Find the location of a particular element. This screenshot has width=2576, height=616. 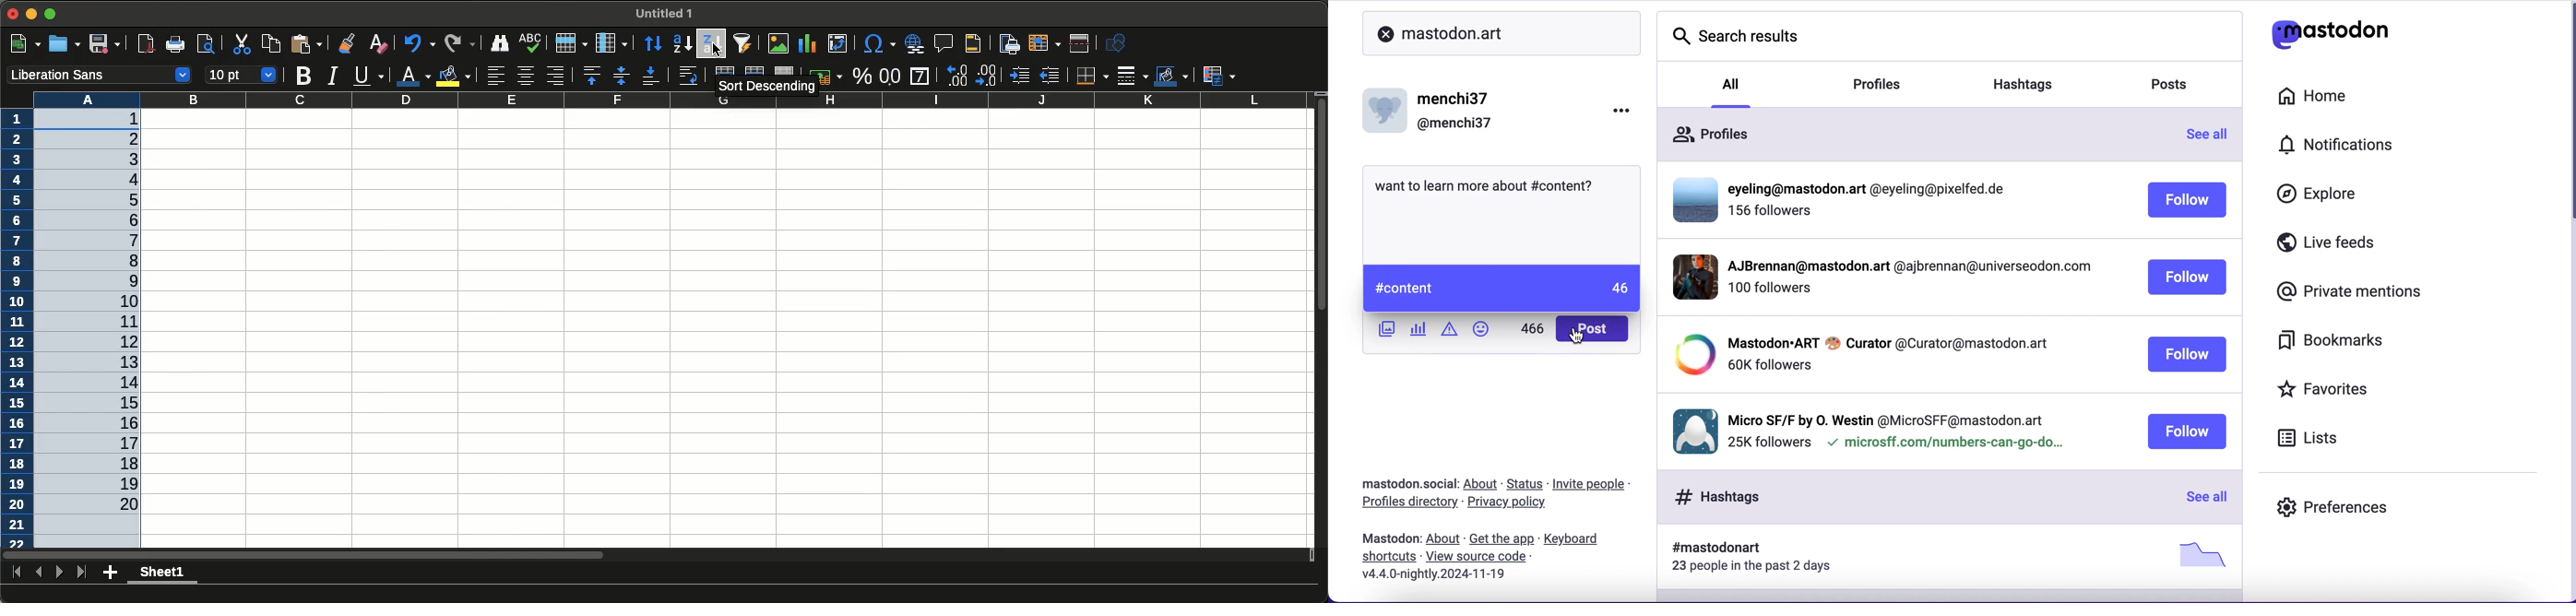

Paste is located at coordinates (306, 43).